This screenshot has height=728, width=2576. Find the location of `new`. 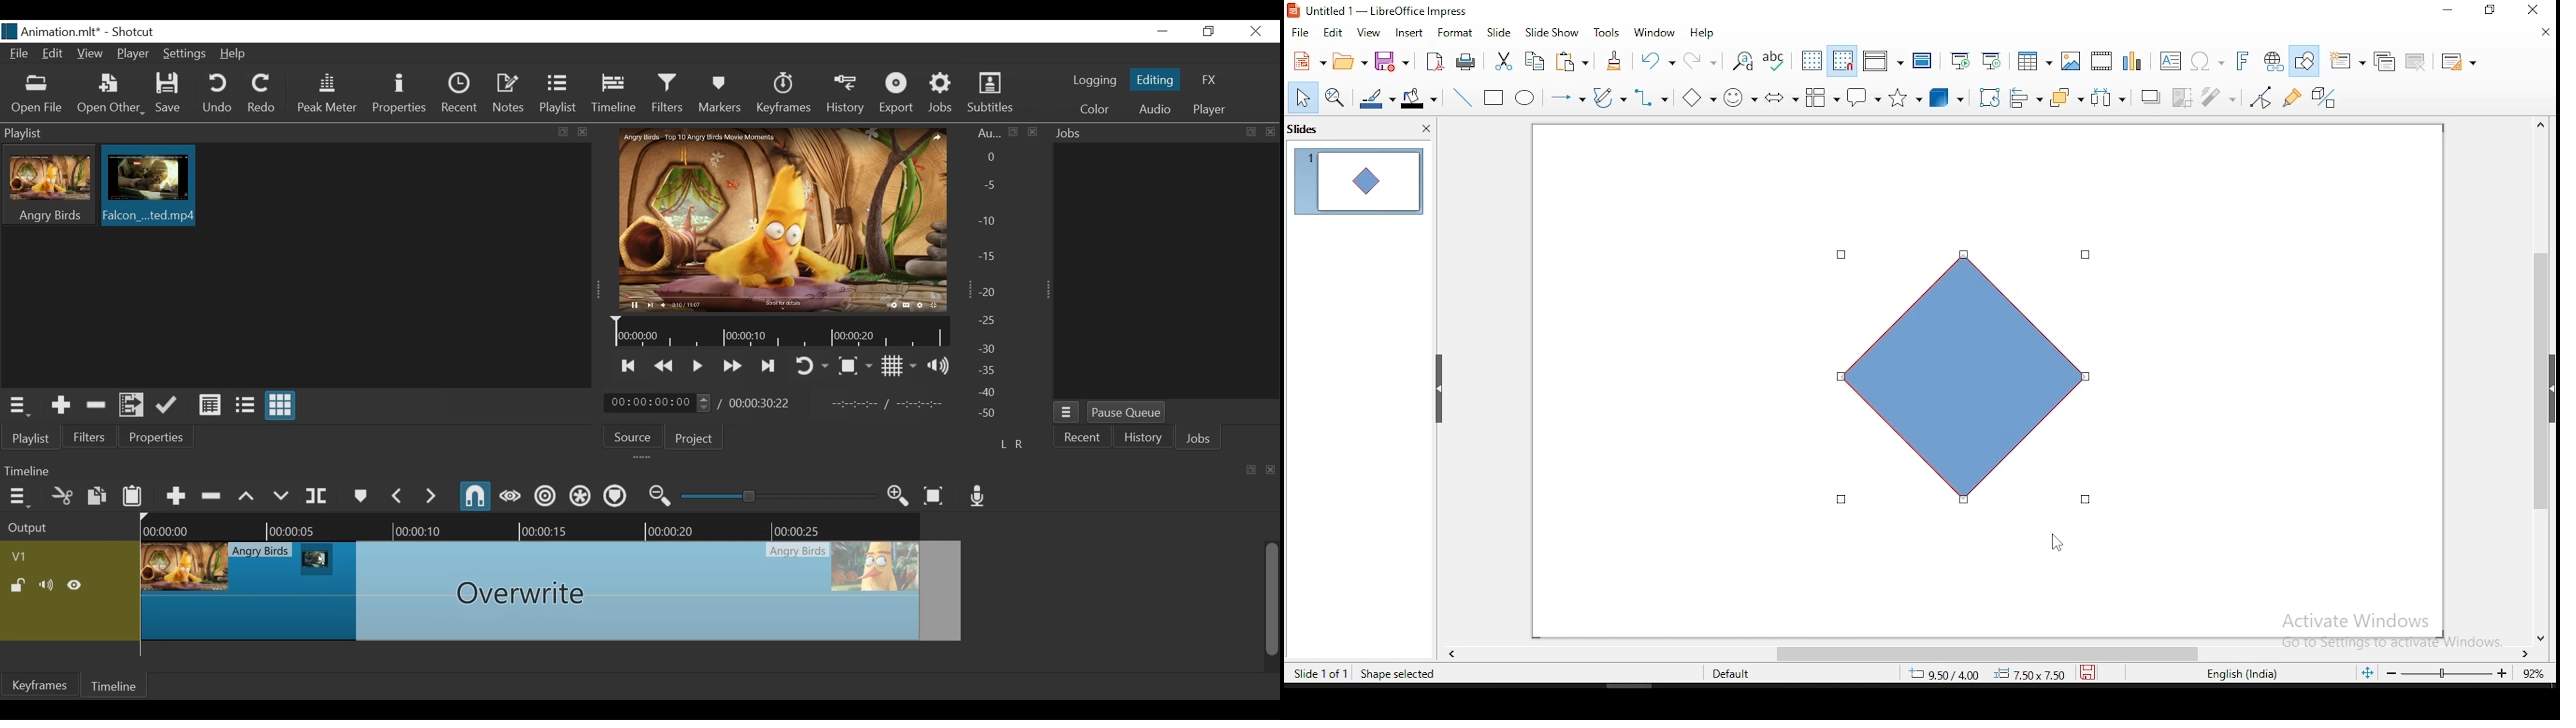

new is located at coordinates (1305, 61).